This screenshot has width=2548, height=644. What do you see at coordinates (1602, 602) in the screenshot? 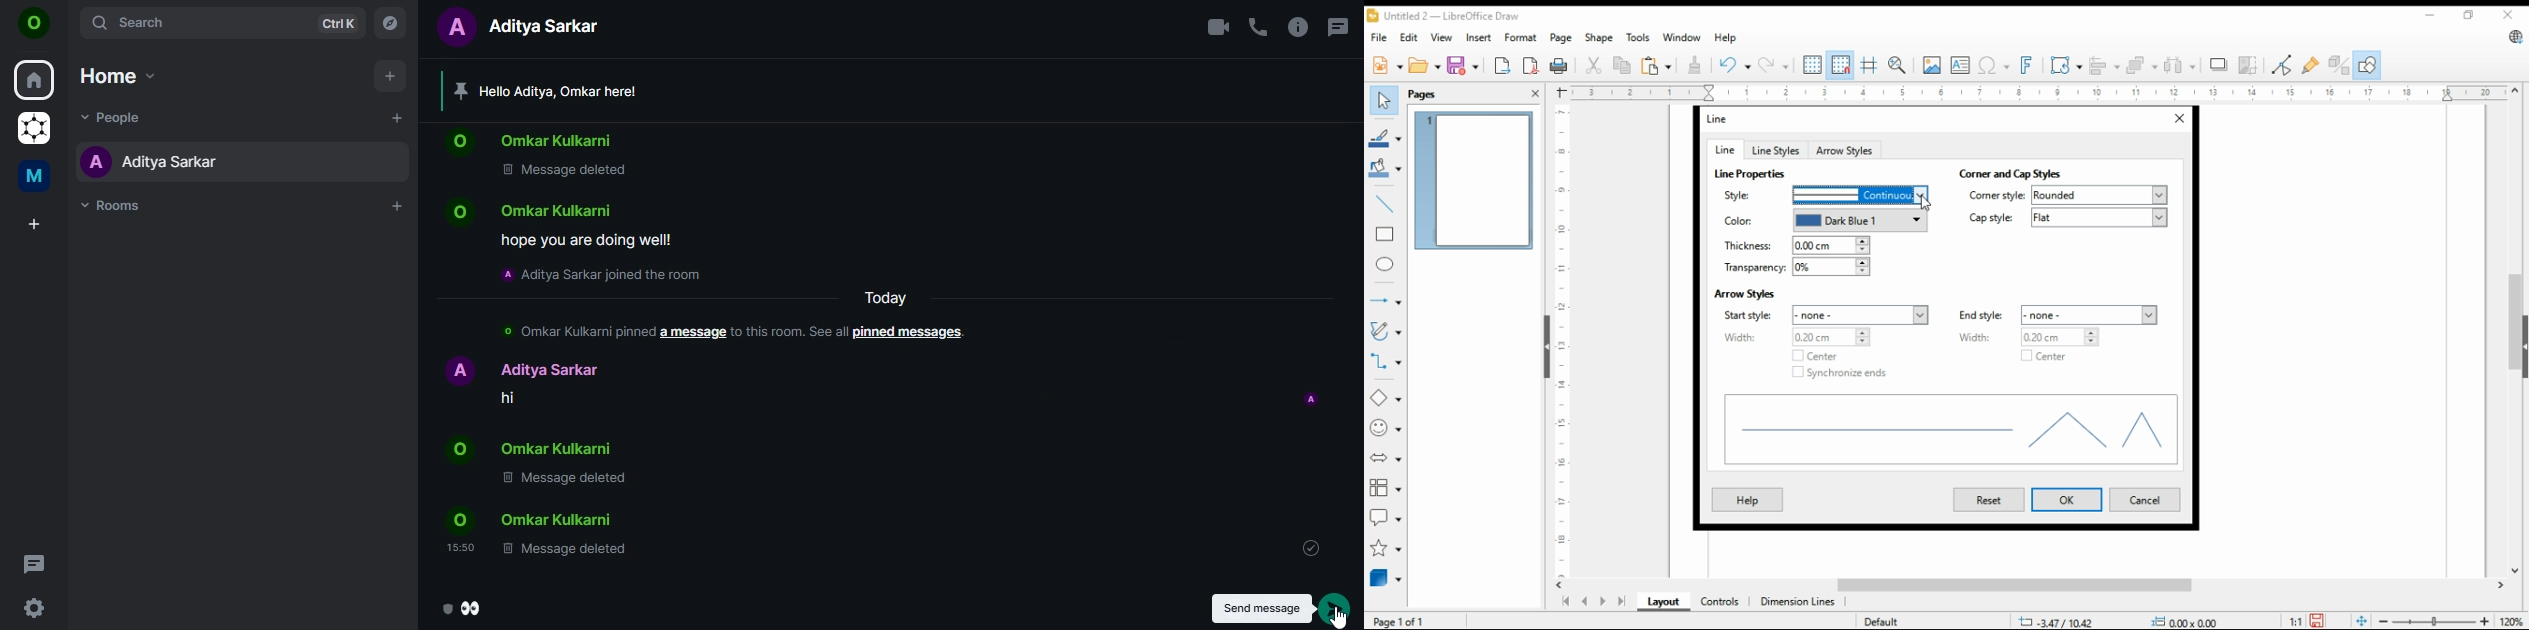
I see `next page` at bounding box center [1602, 602].